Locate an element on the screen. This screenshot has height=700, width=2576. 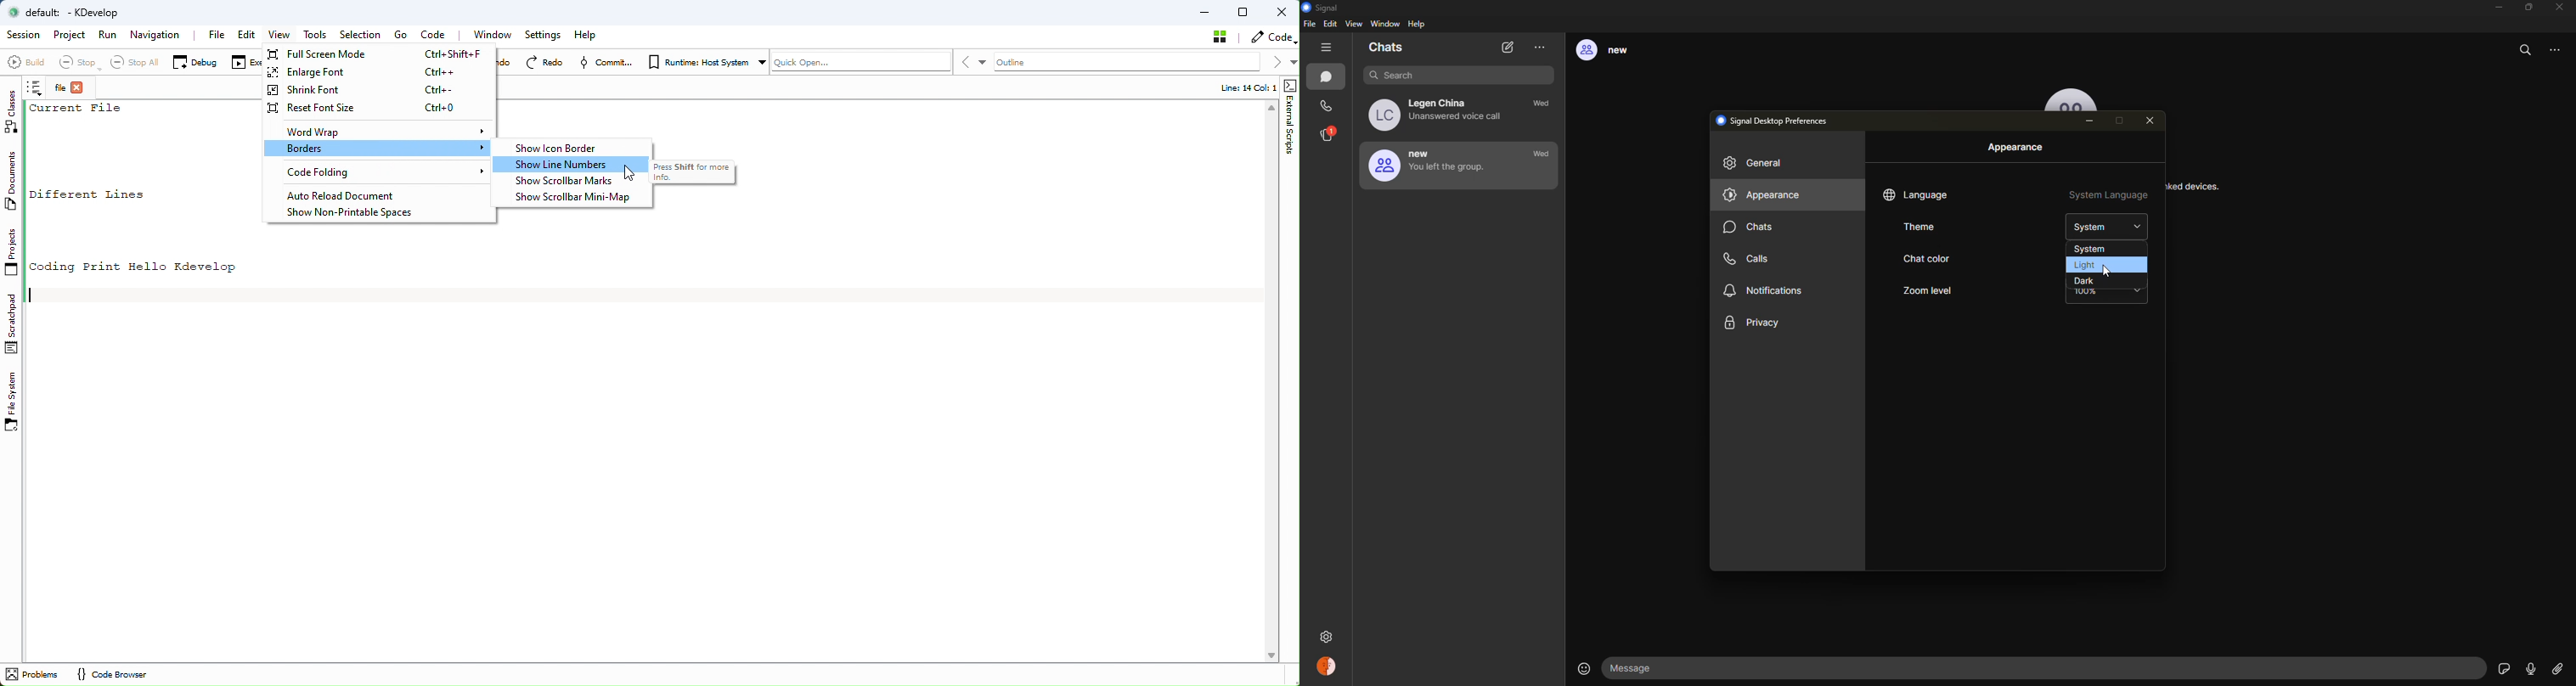
system language is located at coordinates (2108, 197).